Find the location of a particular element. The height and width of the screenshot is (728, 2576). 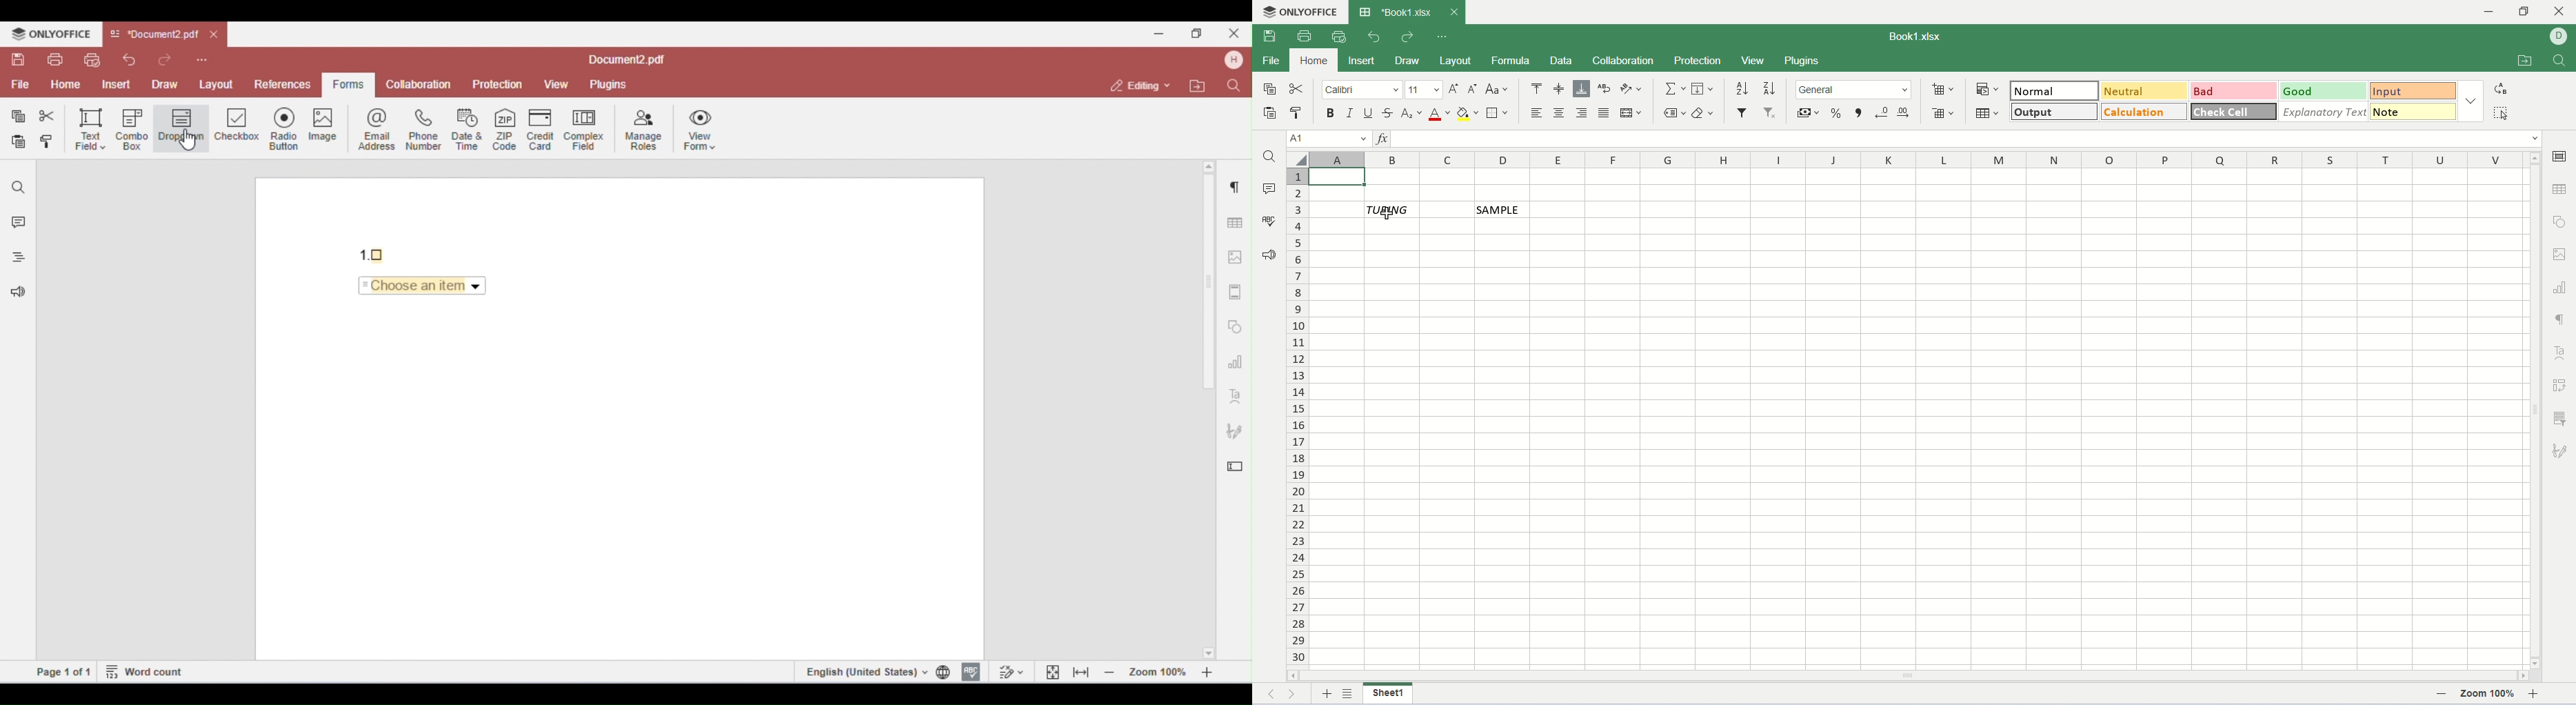

next is located at coordinates (1296, 696).